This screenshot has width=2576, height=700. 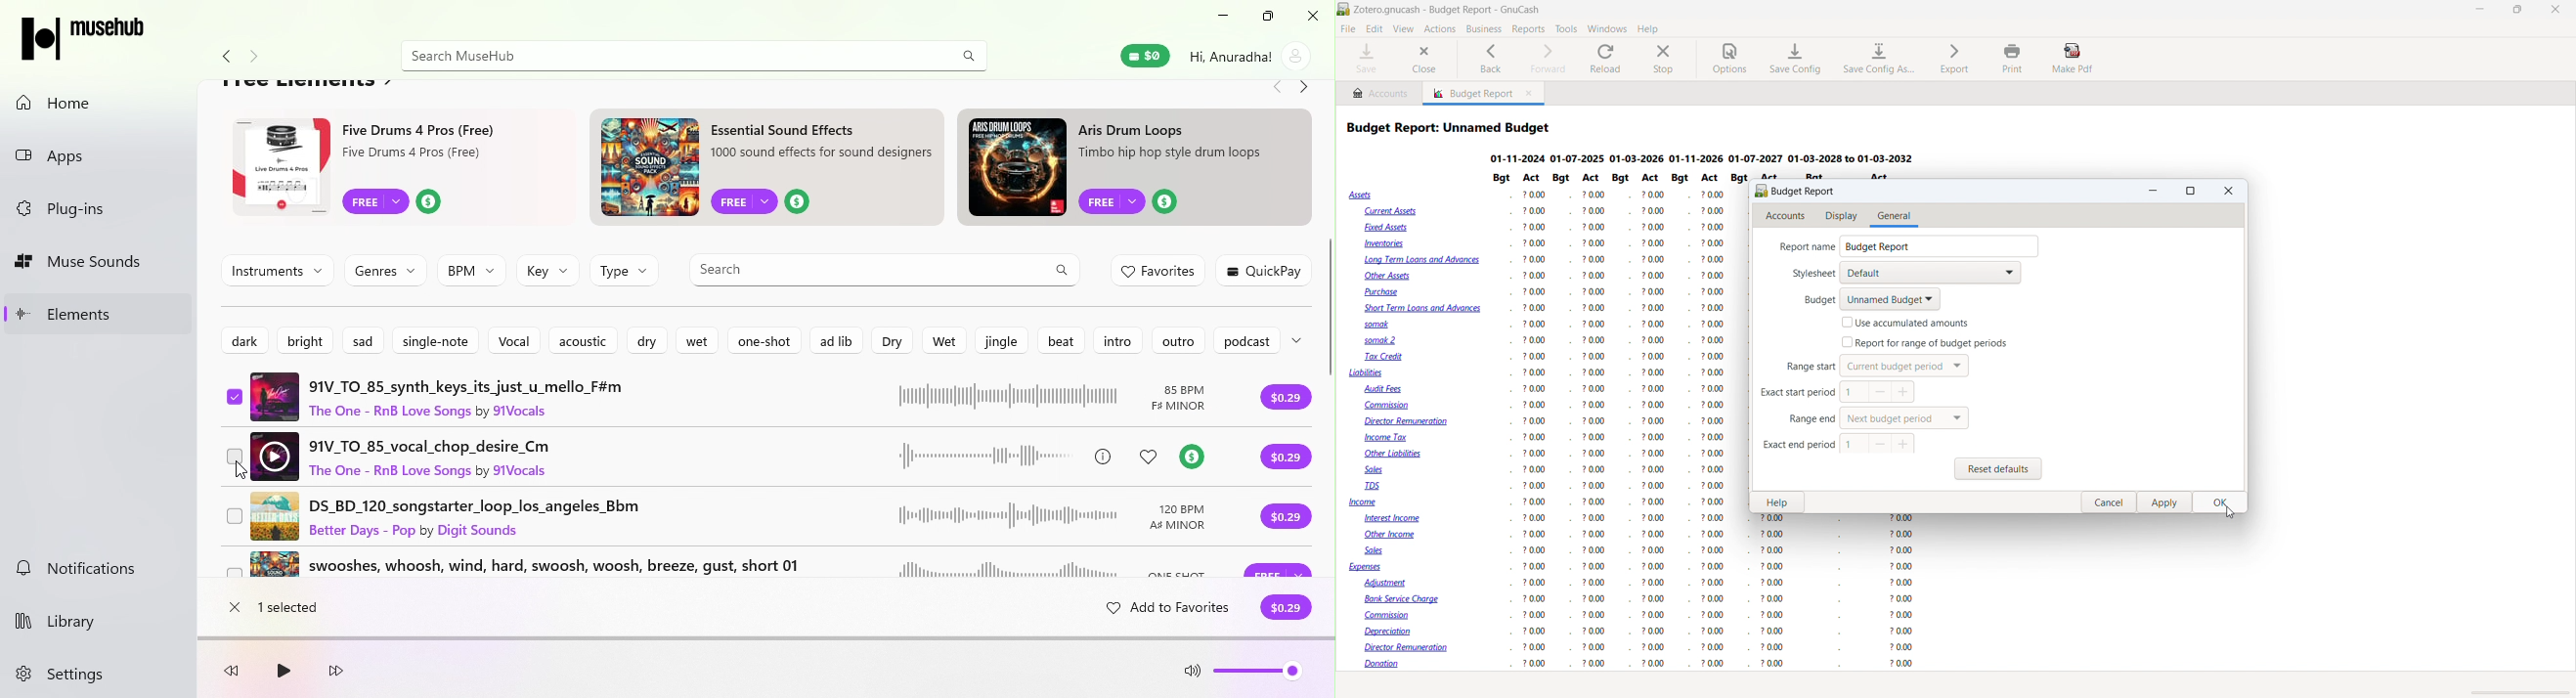 What do you see at coordinates (1407, 422) in the screenshot?
I see `Director Remuneration` at bounding box center [1407, 422].